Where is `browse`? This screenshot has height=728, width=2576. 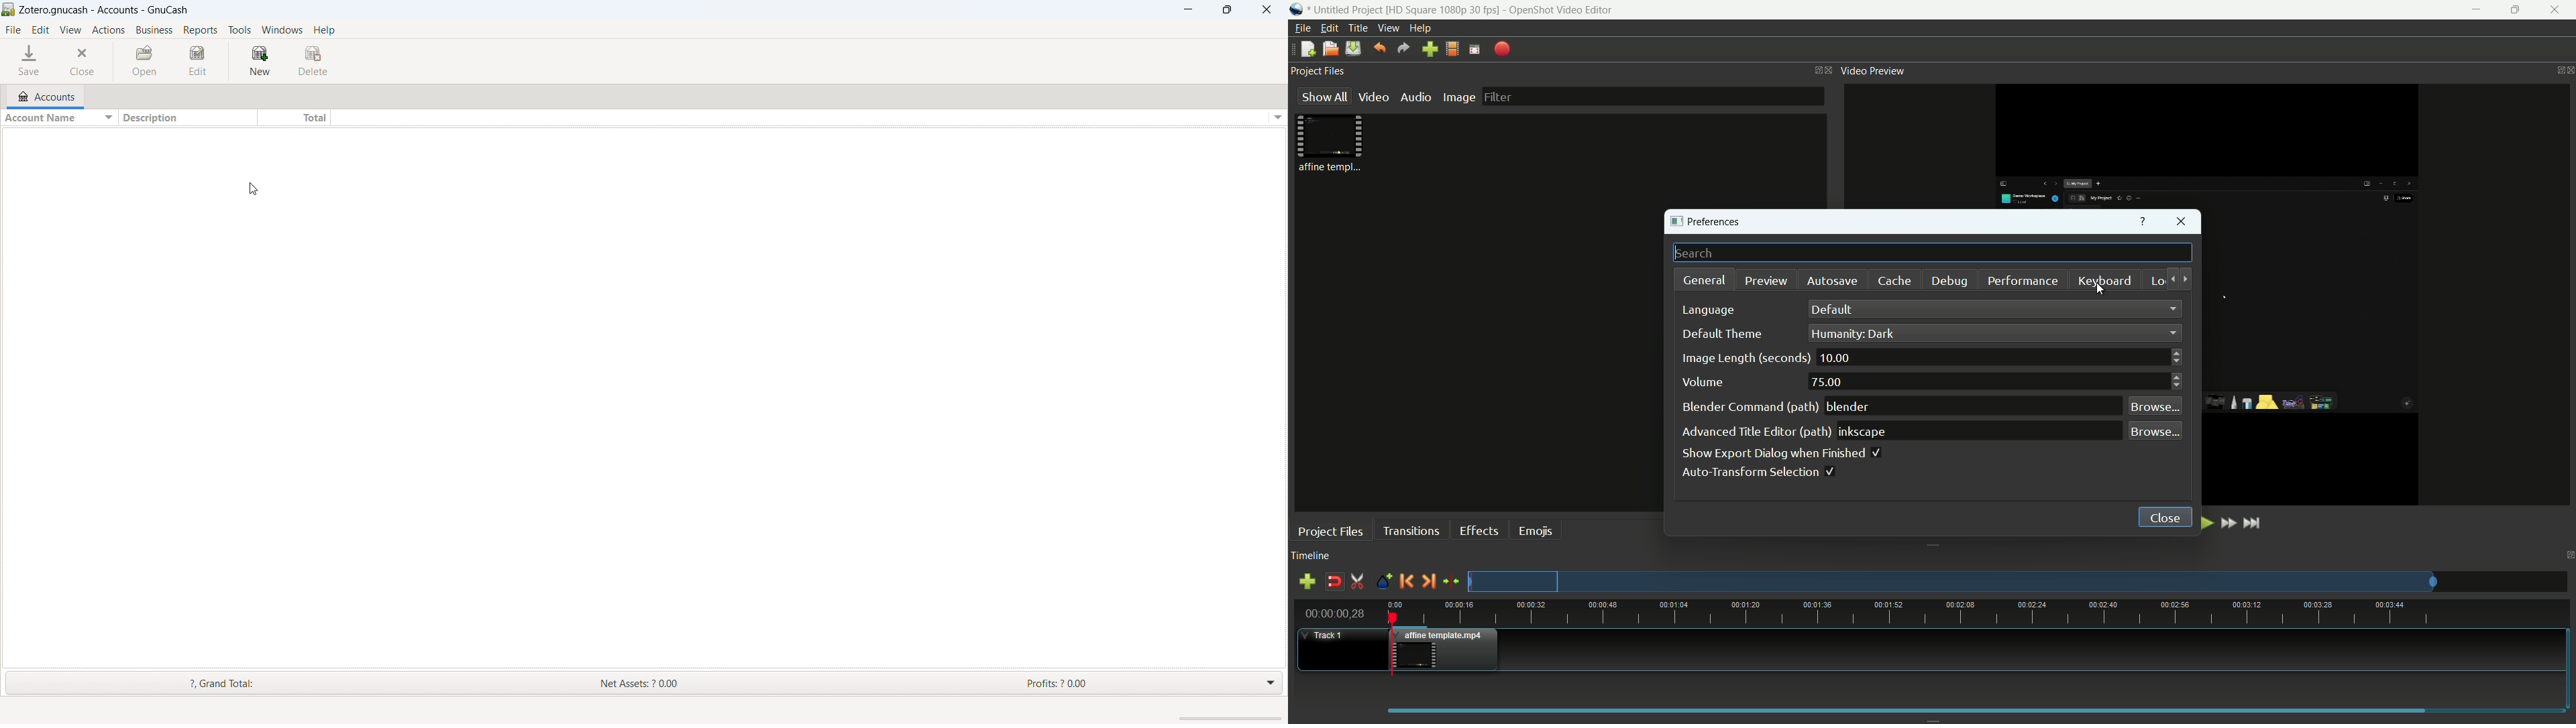 browse is located at coordinates (2152, 432).